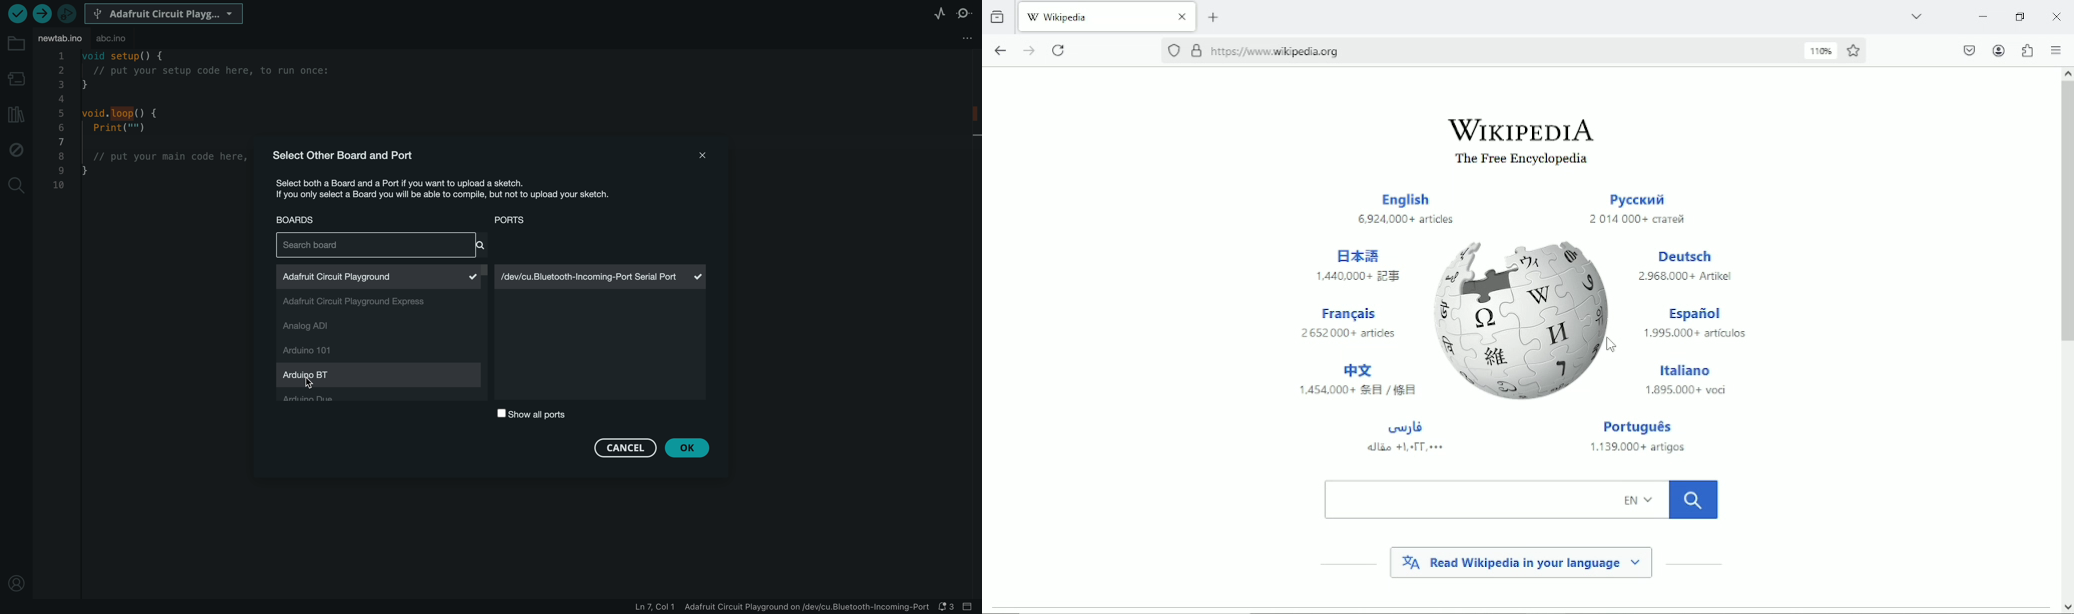 The image size is (2100, 616). I want to click on wikipedia logo, so click(1525, 319).